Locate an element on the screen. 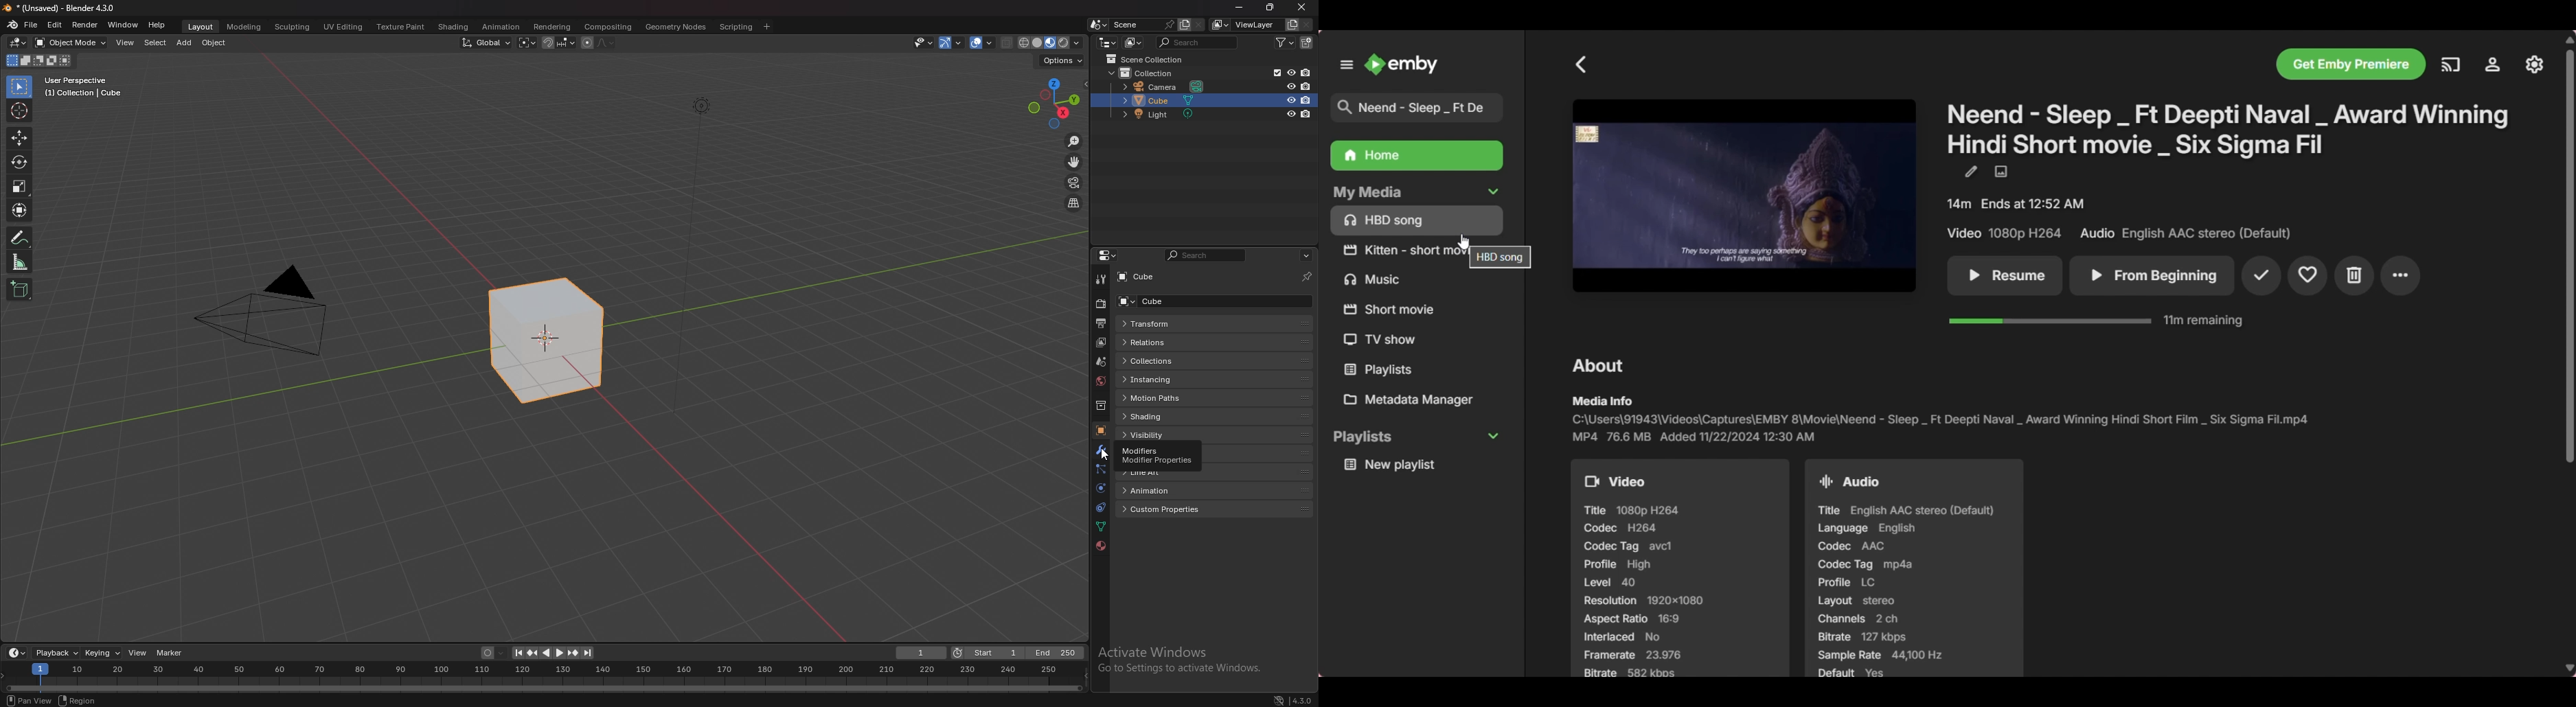 Image resolution: width=2576 pixels, height=728 pixels. browse scene is located at coordinates (1099, 25).